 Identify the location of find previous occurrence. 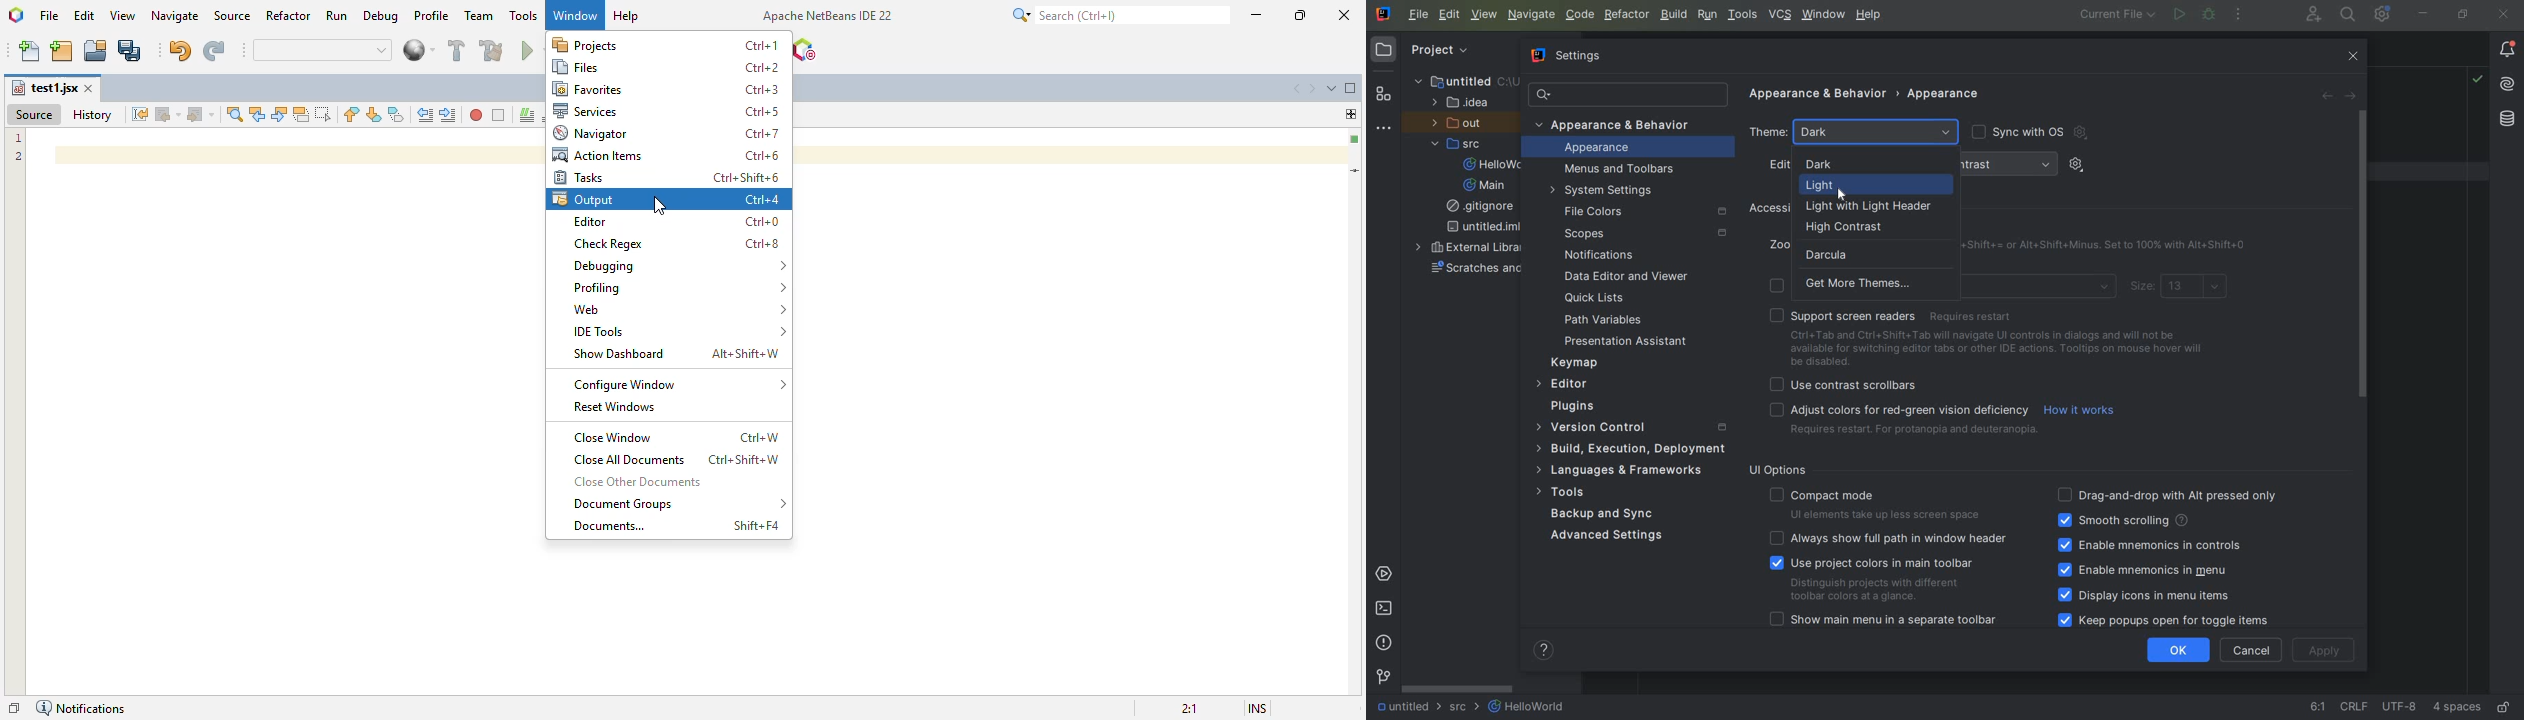
(258, 115).